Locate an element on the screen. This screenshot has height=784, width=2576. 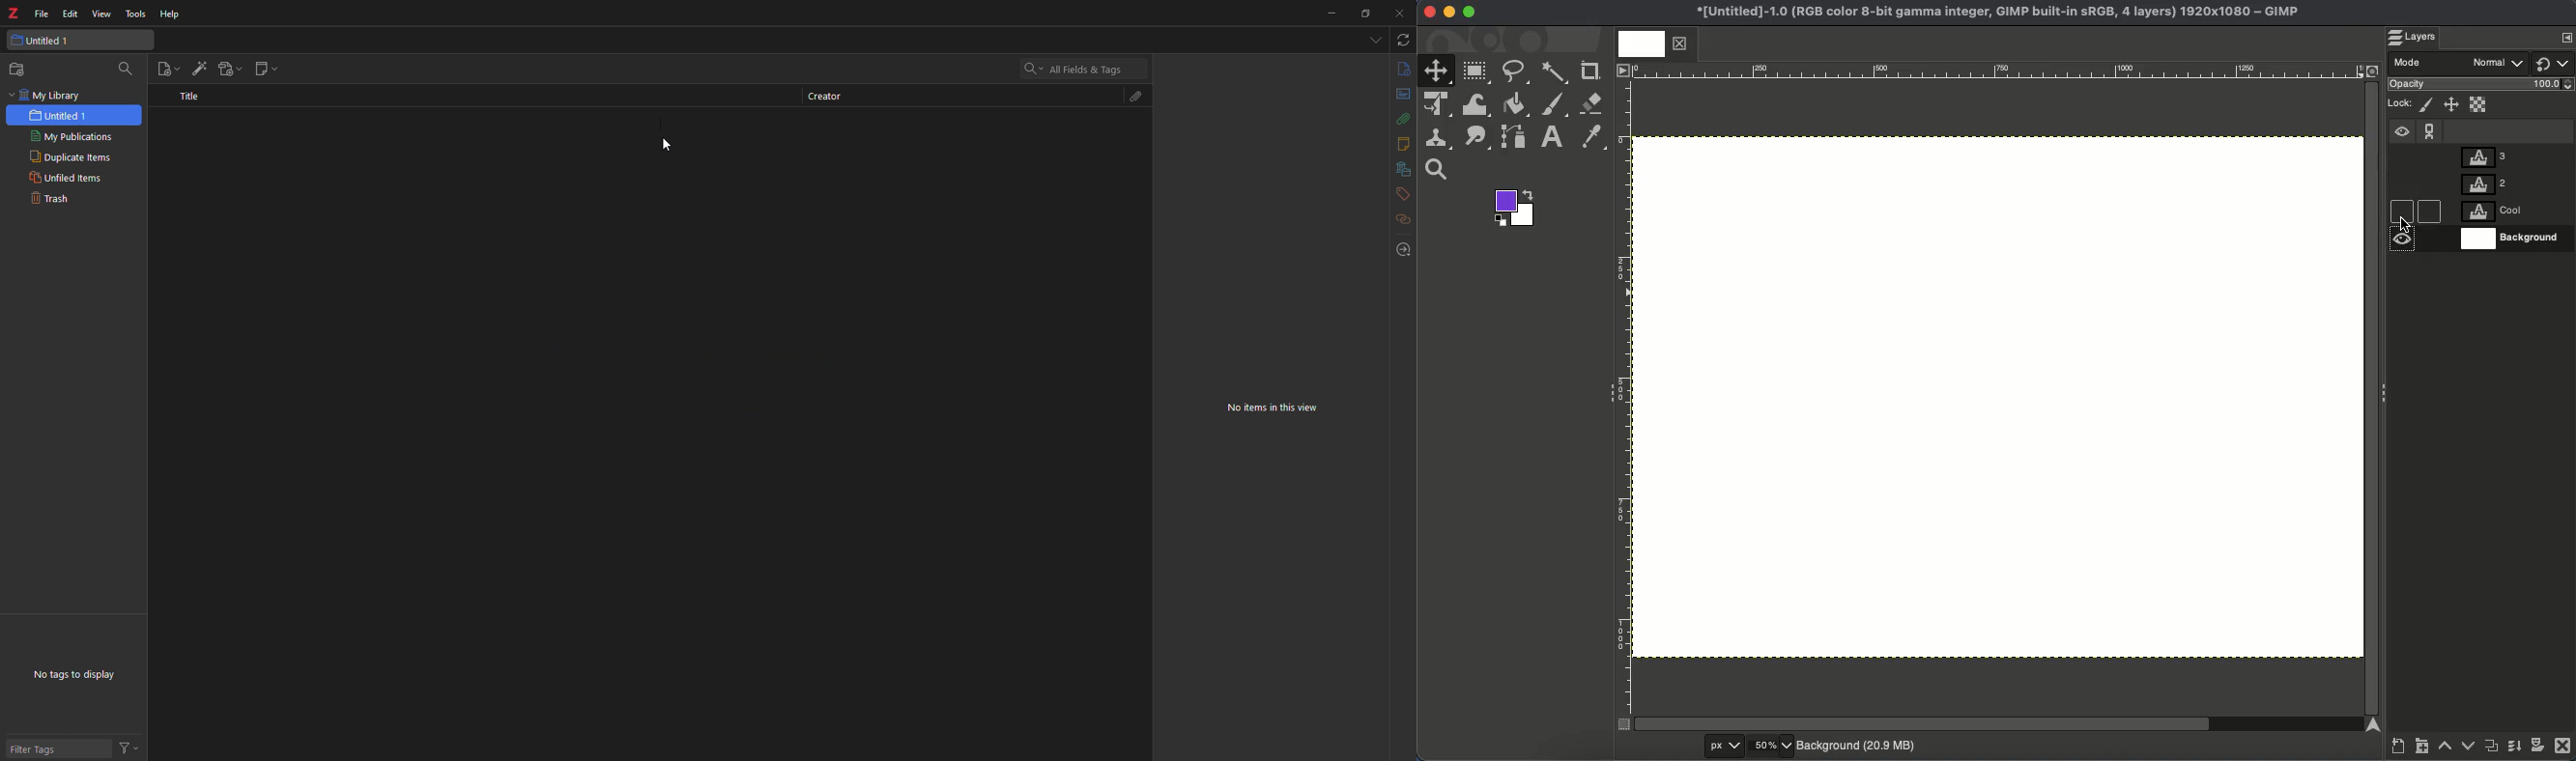
search is located at coordinates (1076, 71).